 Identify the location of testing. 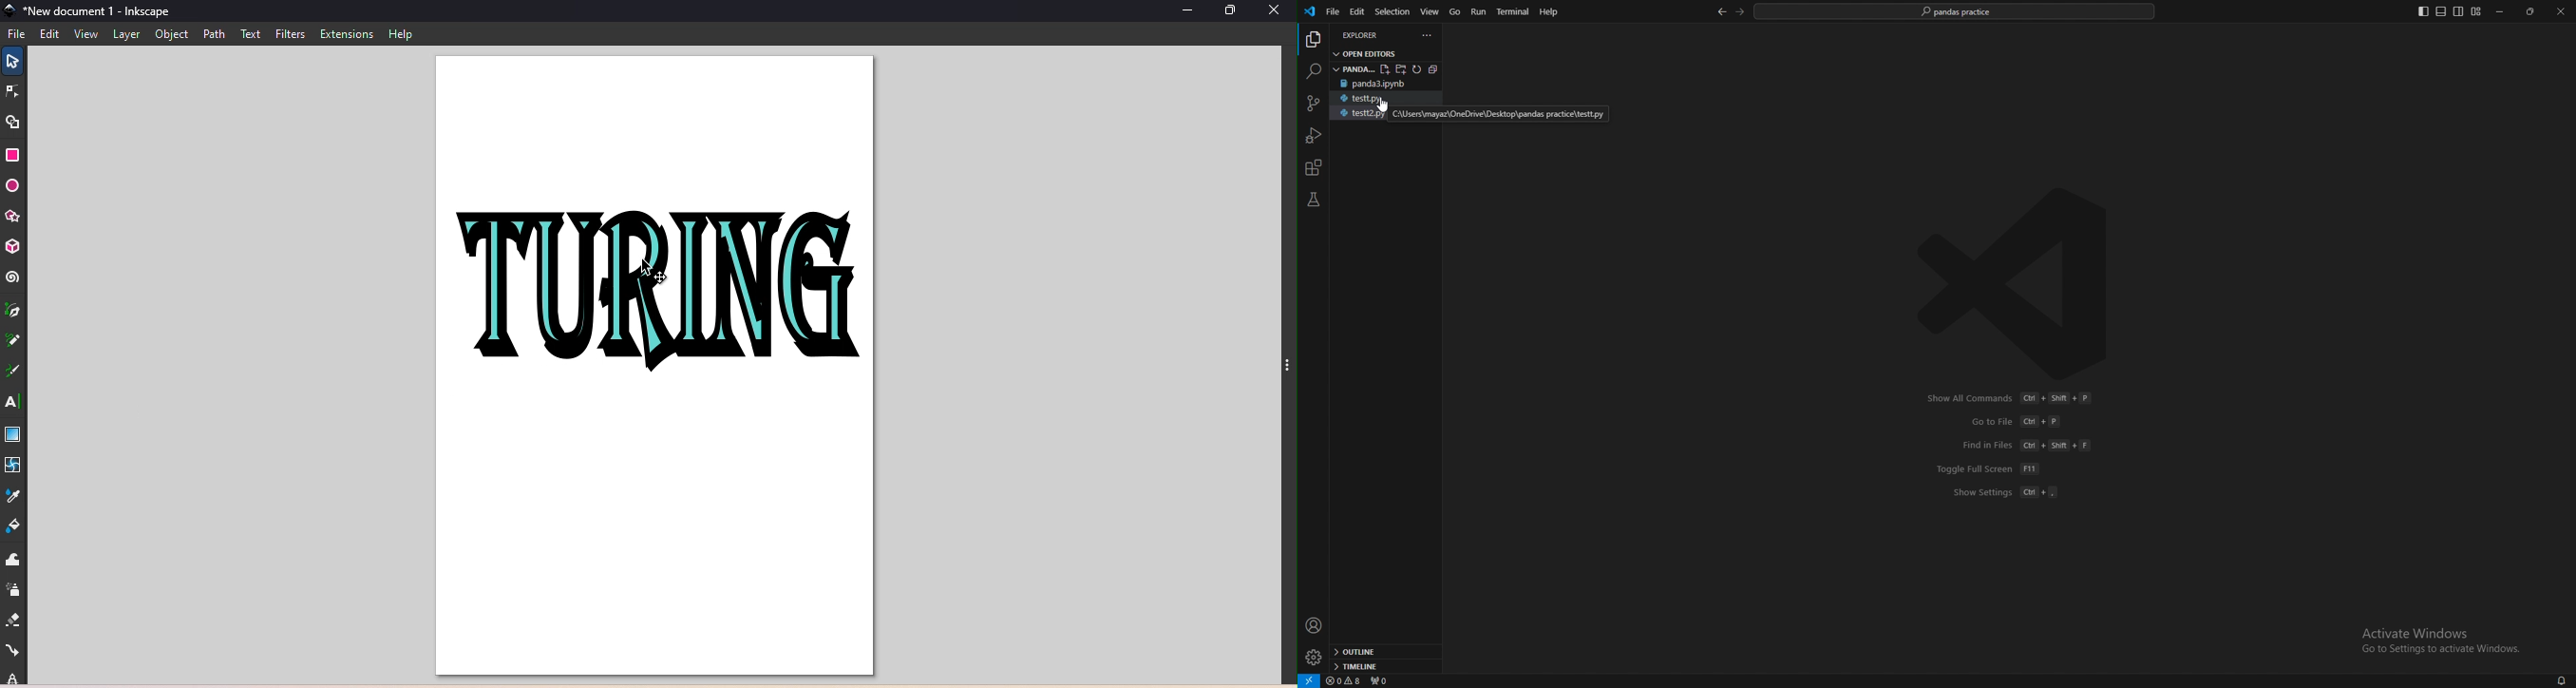
(1313, 199).